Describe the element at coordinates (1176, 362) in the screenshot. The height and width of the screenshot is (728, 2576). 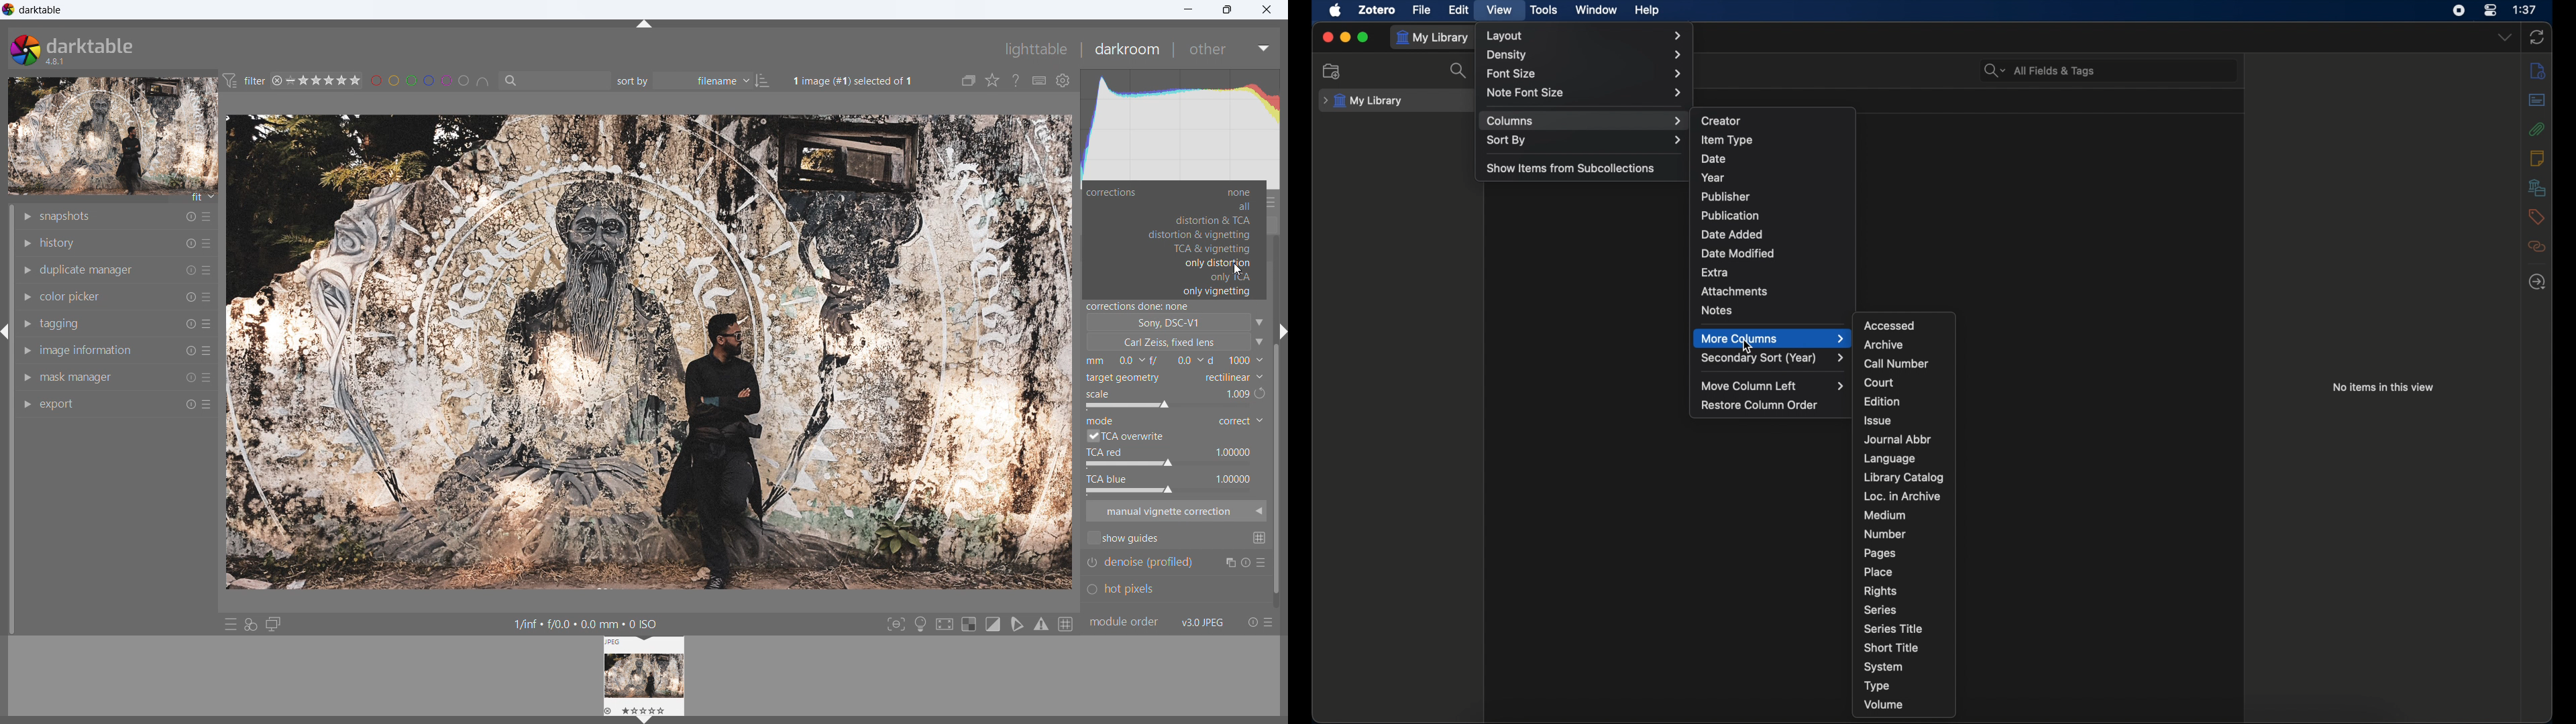
I see `distance from the object` at that location.